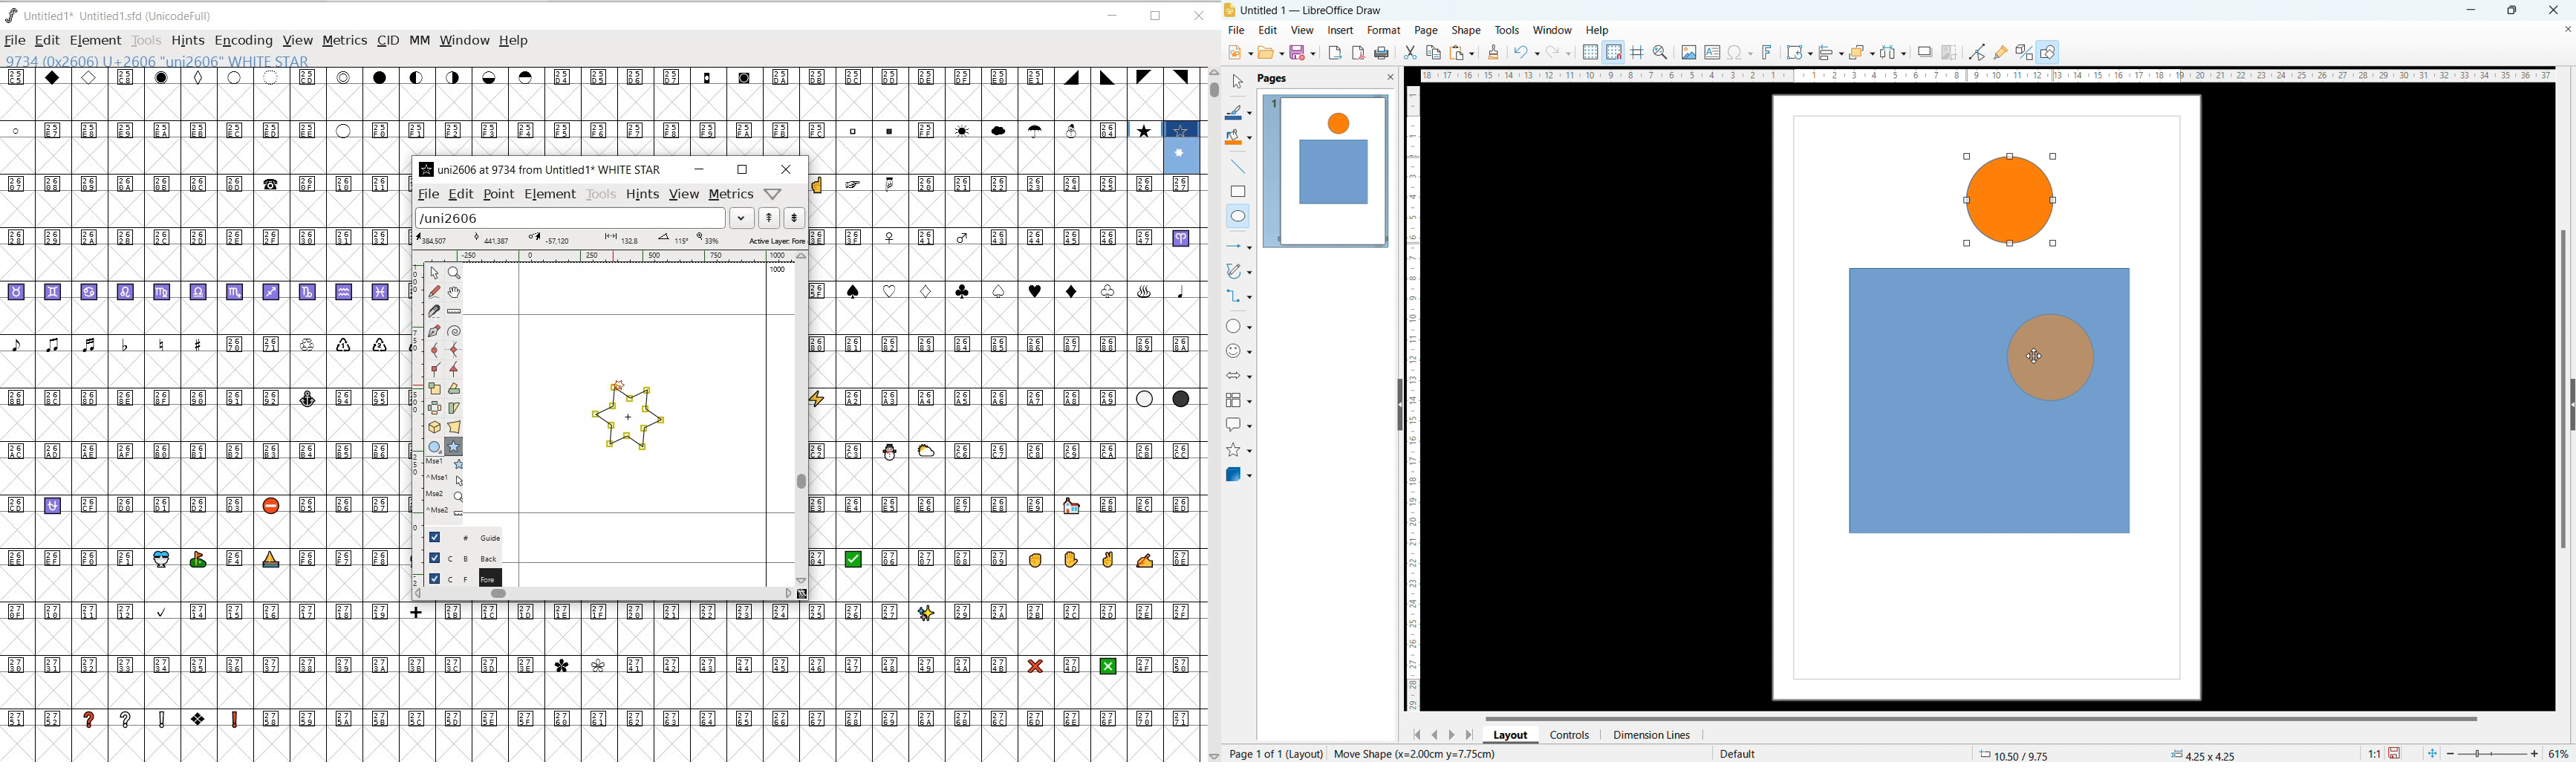  What do you see at coordinates (1471, 734) in the screenshot?
I see `go to last page` at bounding box center [1471, 734].